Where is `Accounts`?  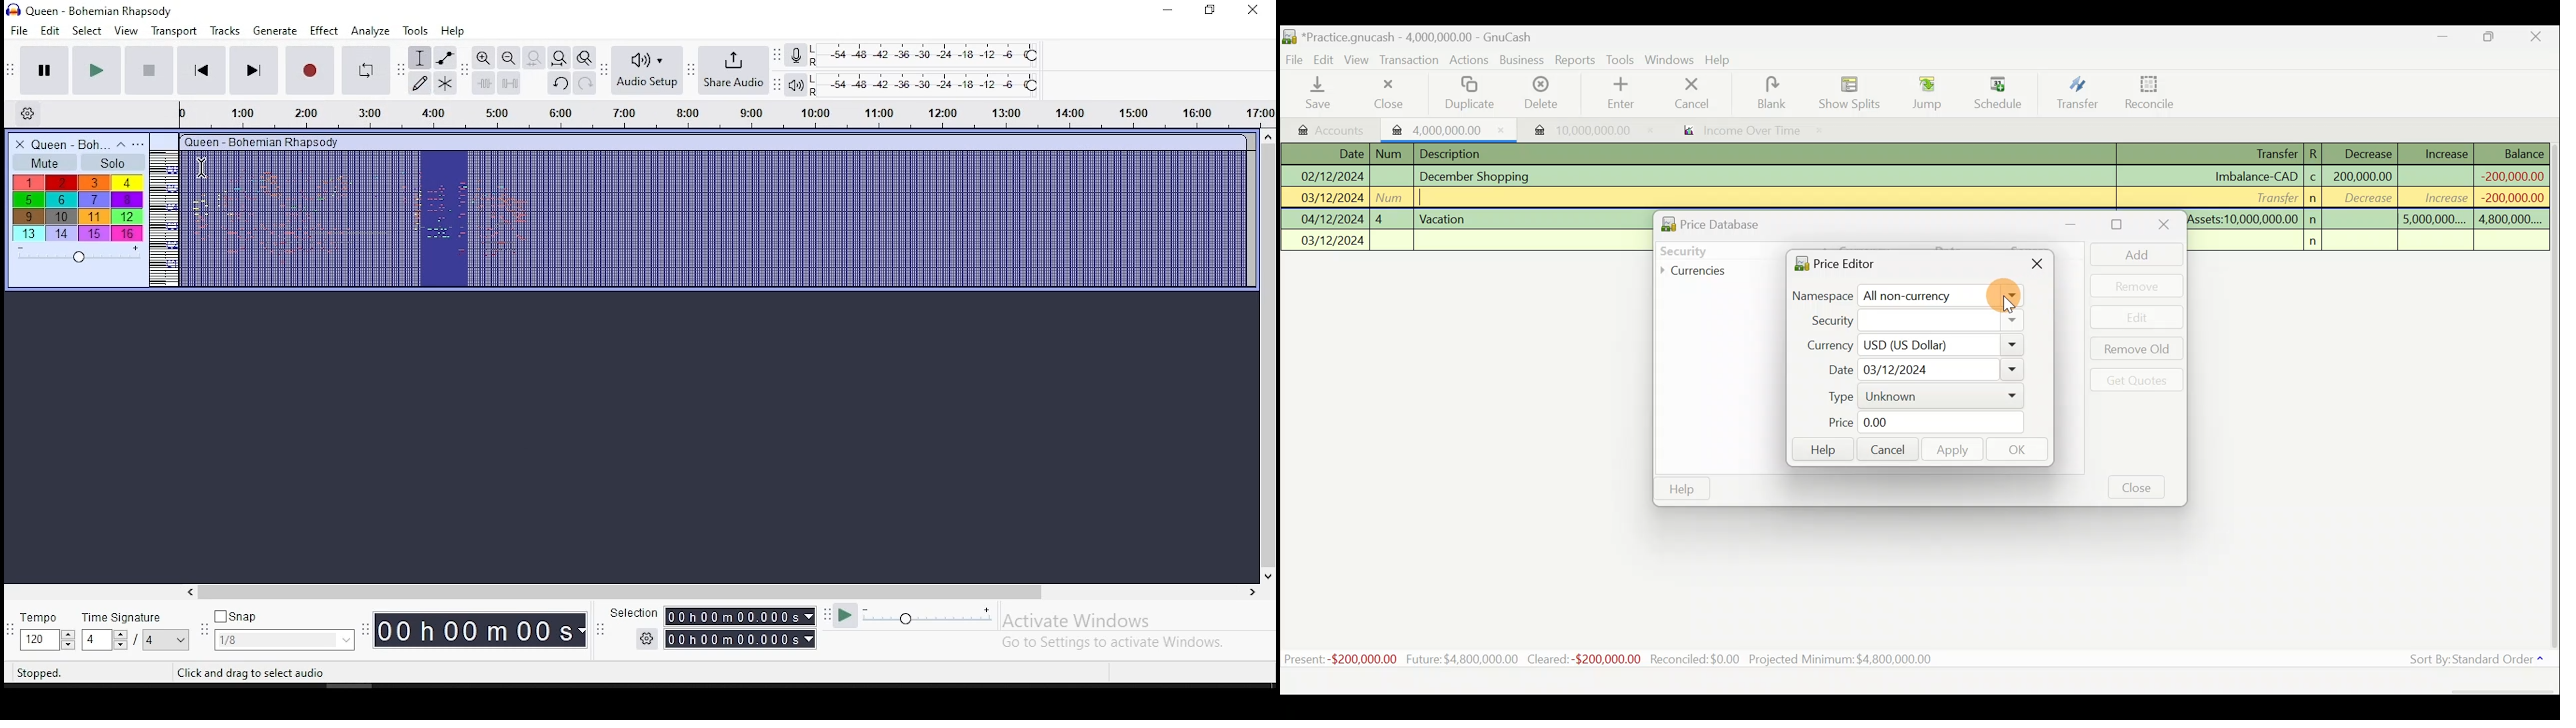 Accounts is located at coordinates (1327, 127).